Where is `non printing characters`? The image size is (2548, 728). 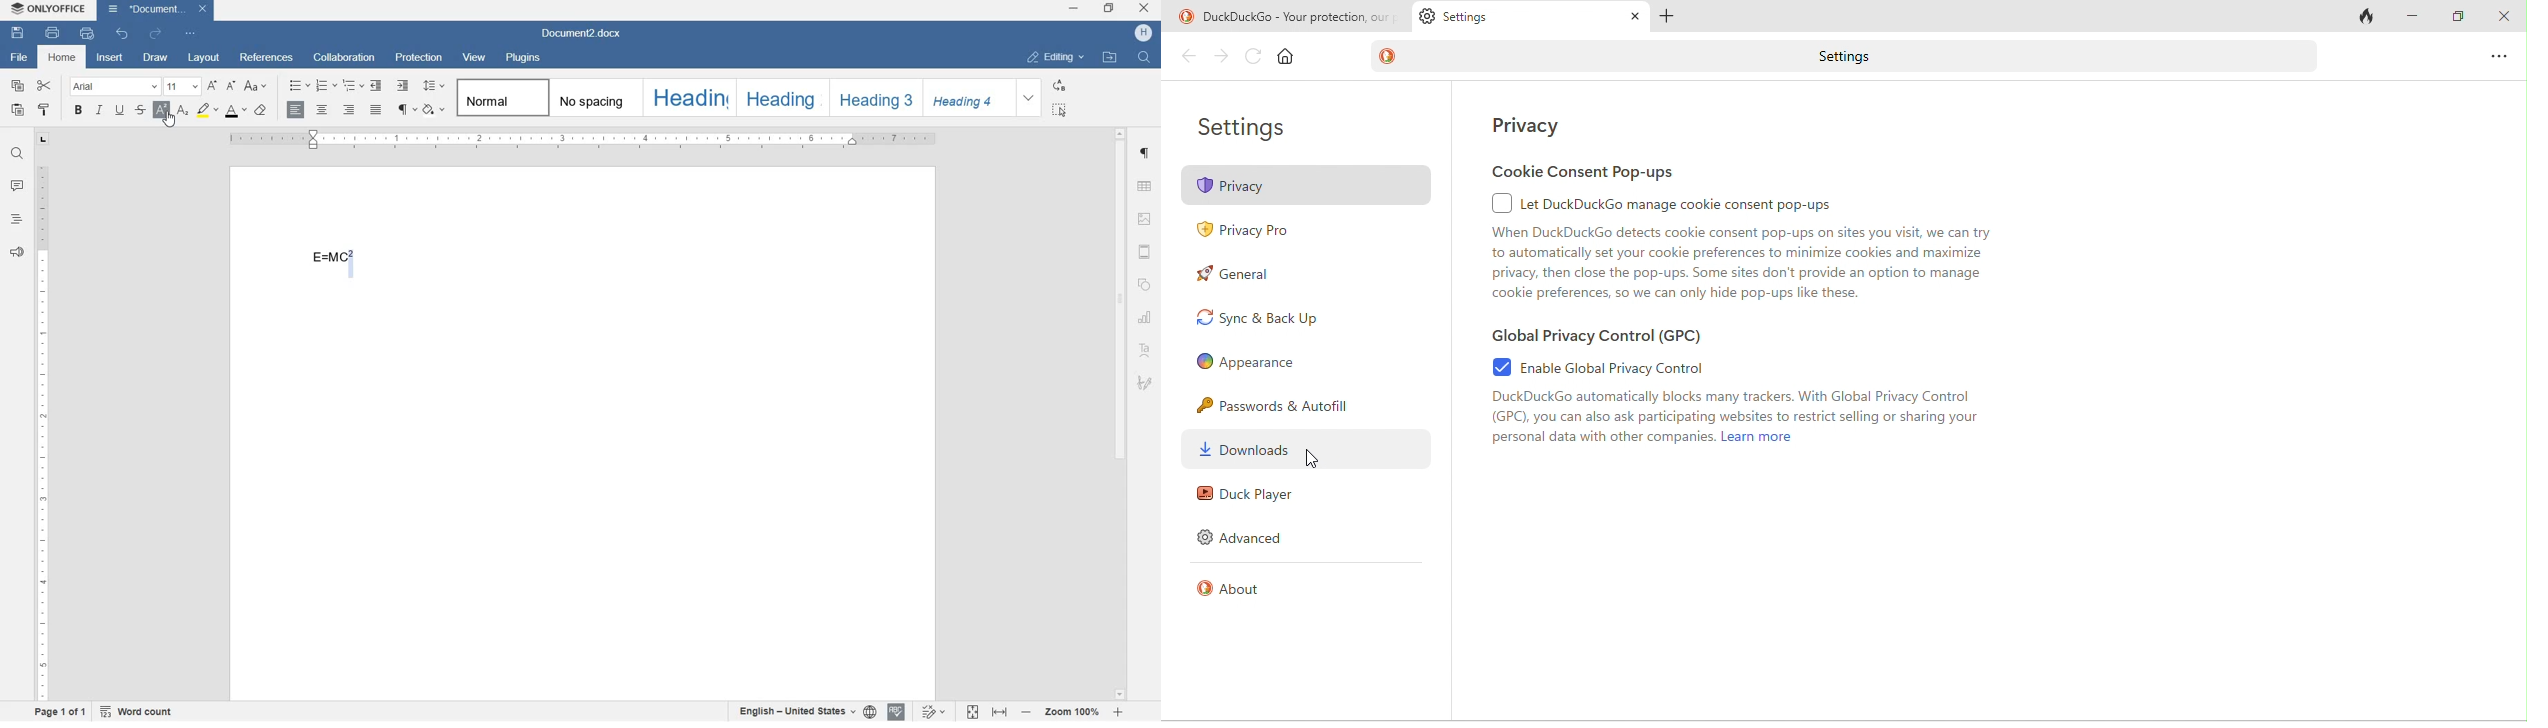 non printing characters is located at coordinates (406, 111).